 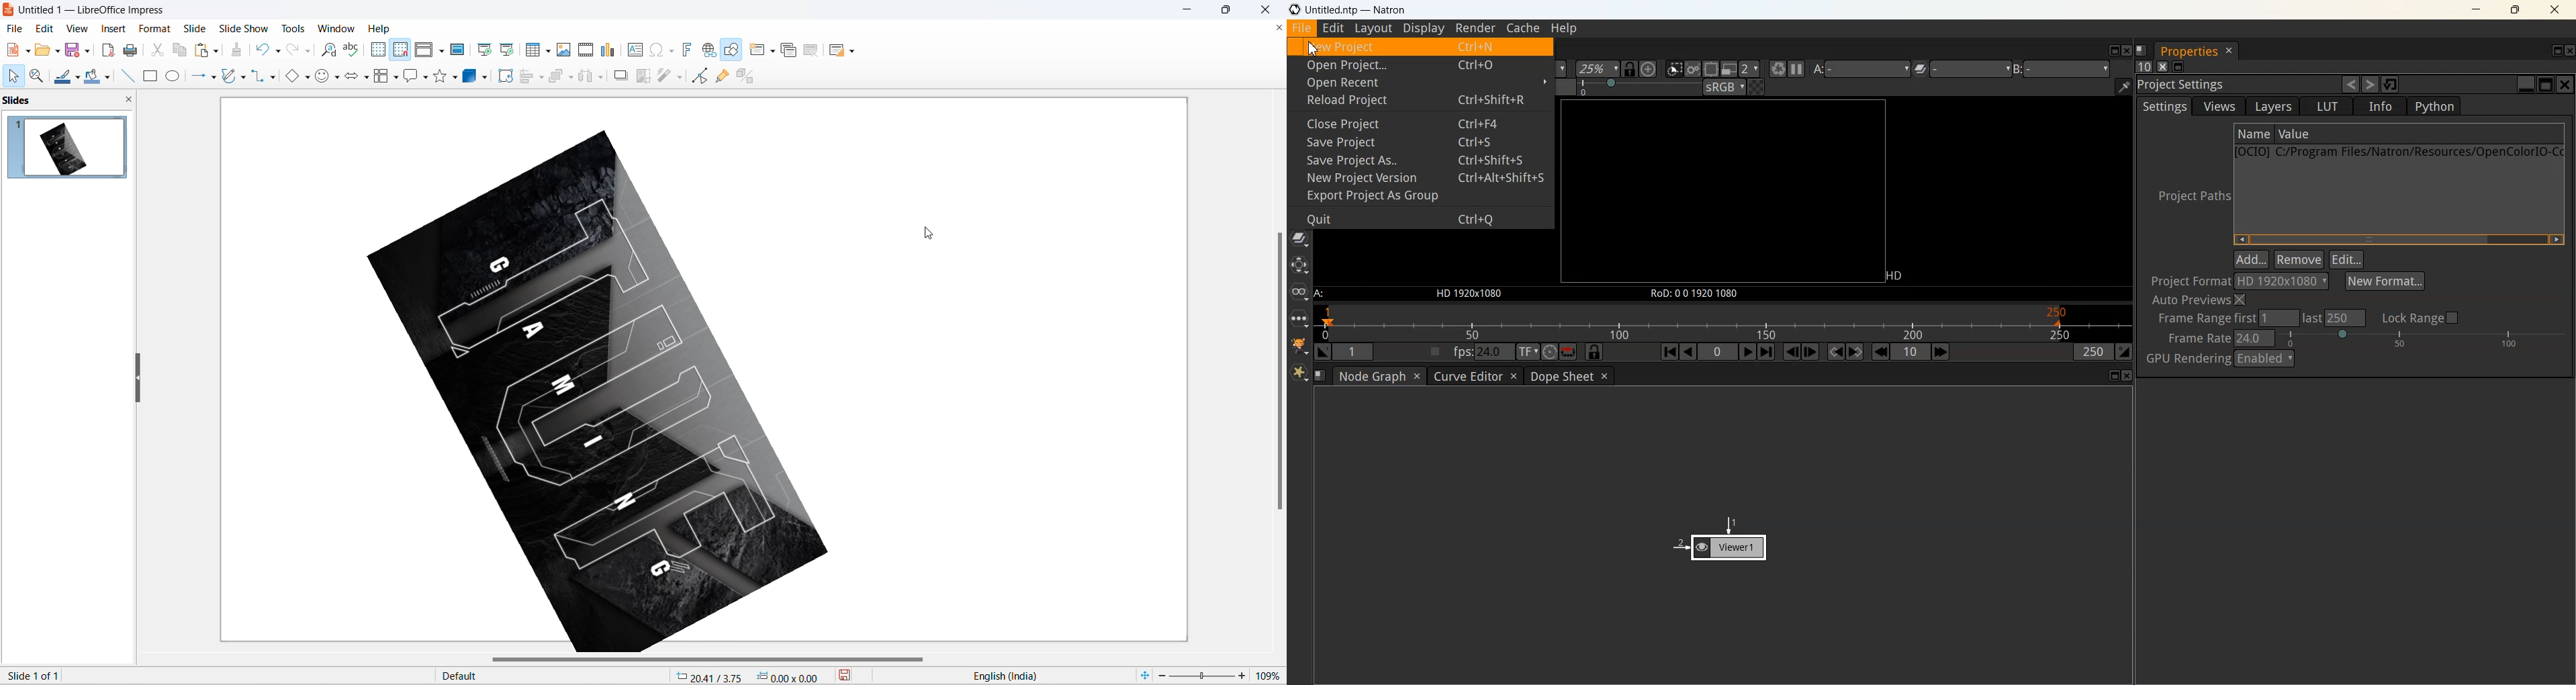 I want to click on RoD: 00 1920 1080, so click(x=1694, y=295).